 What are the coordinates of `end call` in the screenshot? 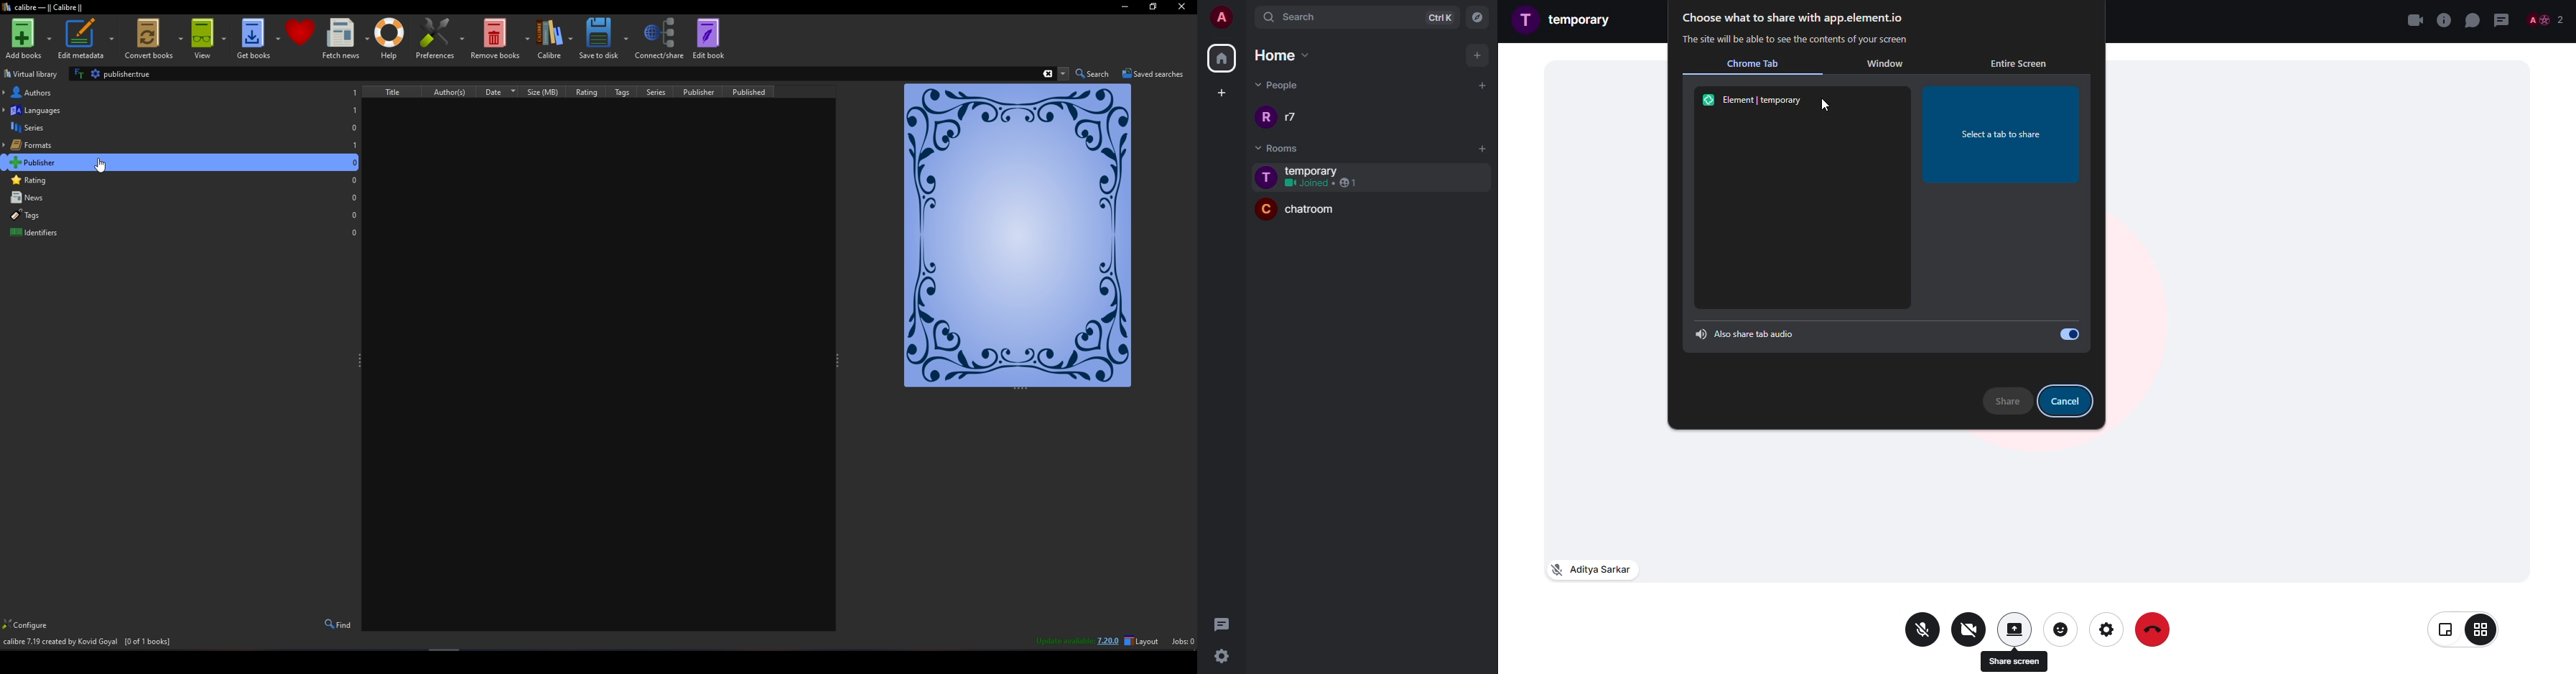 It's located at (2156, 630).